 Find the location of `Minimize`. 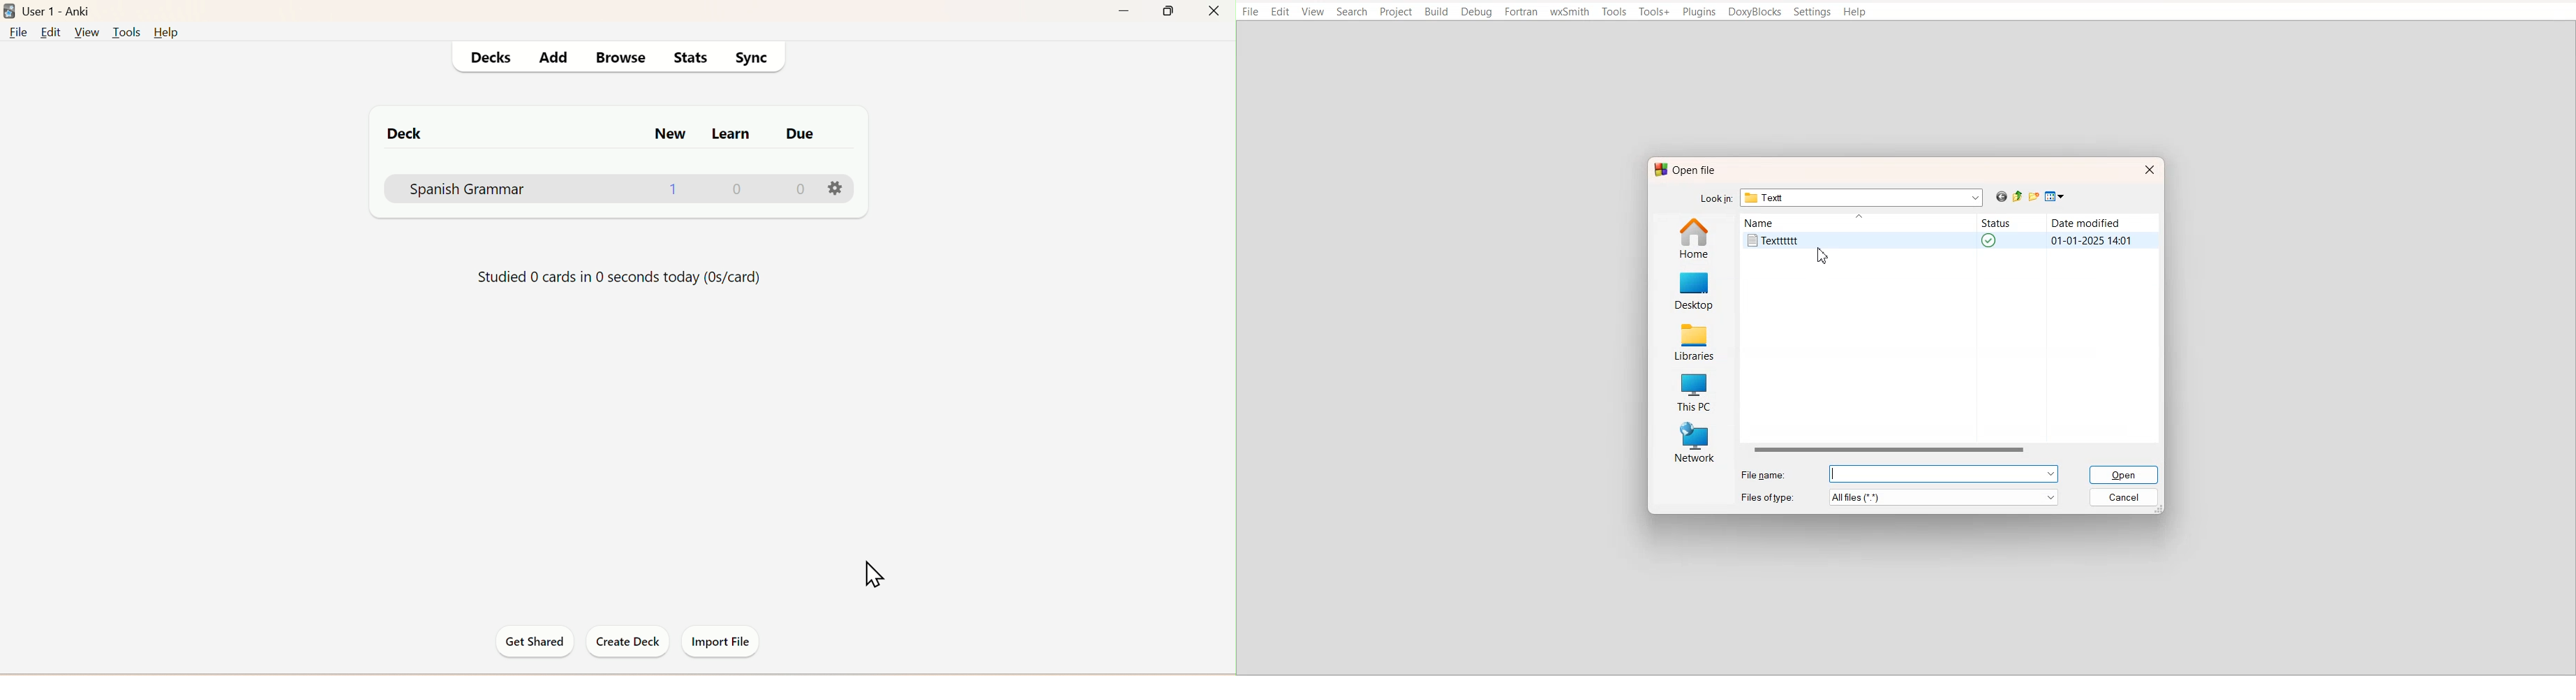

Minimize is located at coordinates (1127, 11).